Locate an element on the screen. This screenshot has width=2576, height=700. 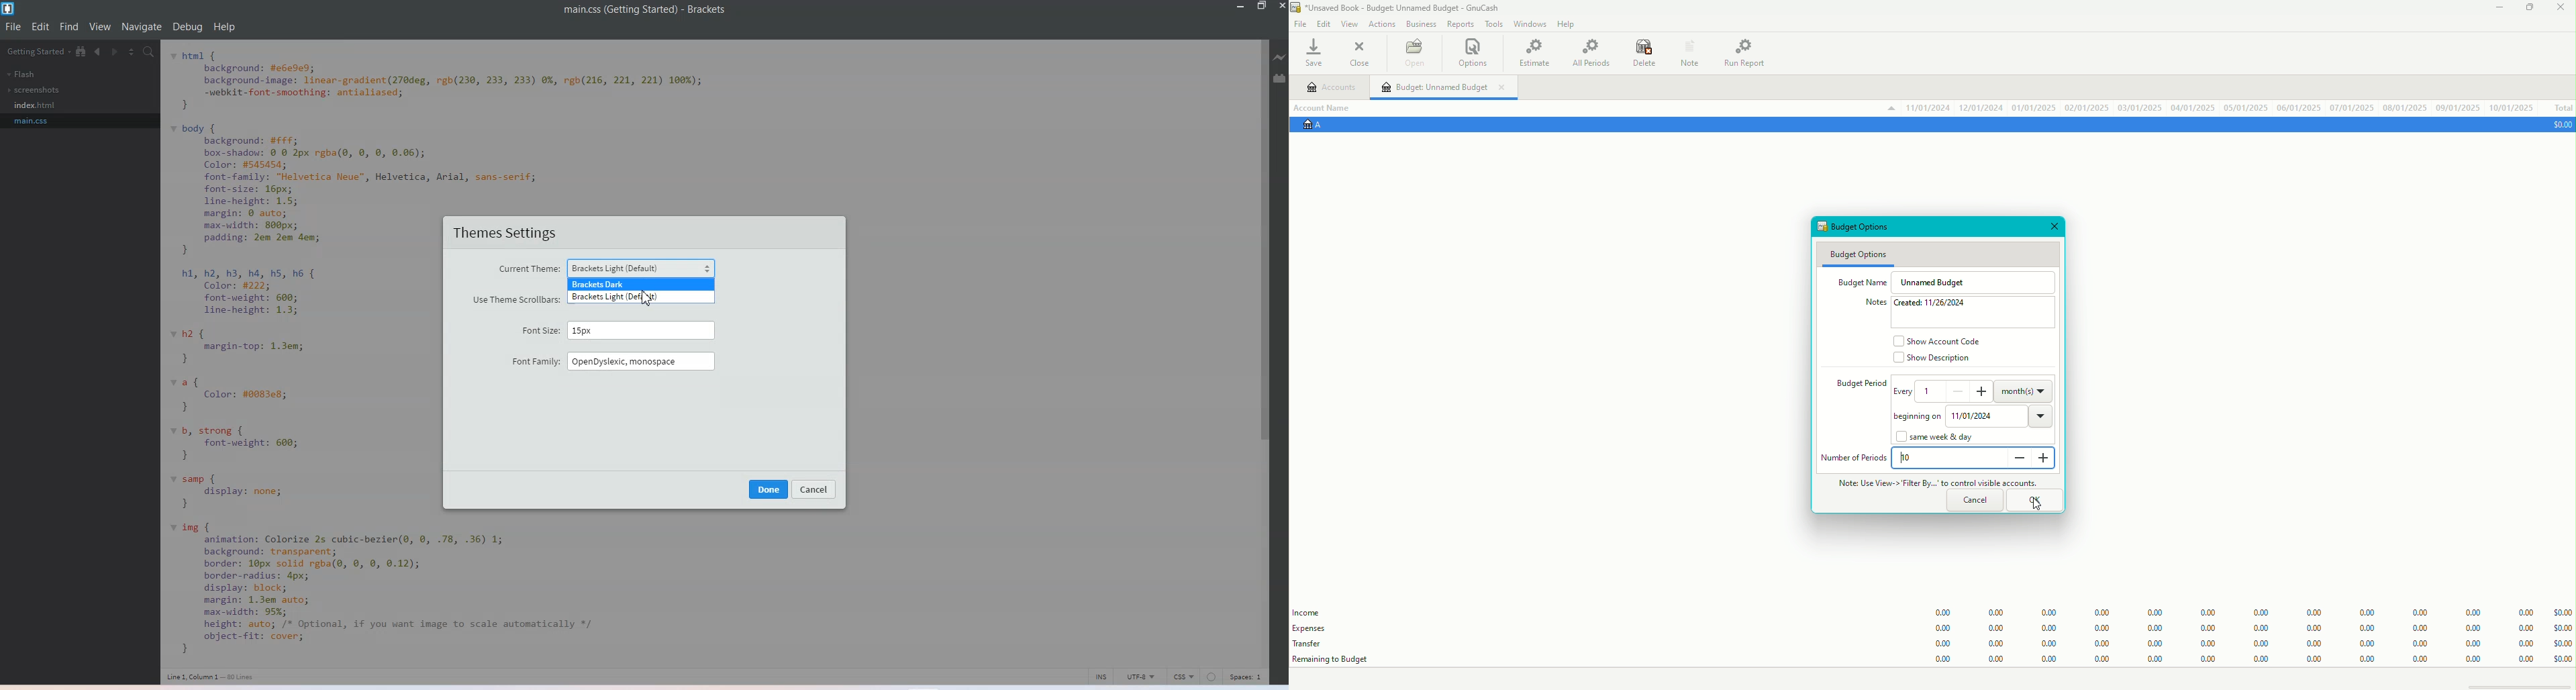
Getting Started is located at coordinates (39, 52).